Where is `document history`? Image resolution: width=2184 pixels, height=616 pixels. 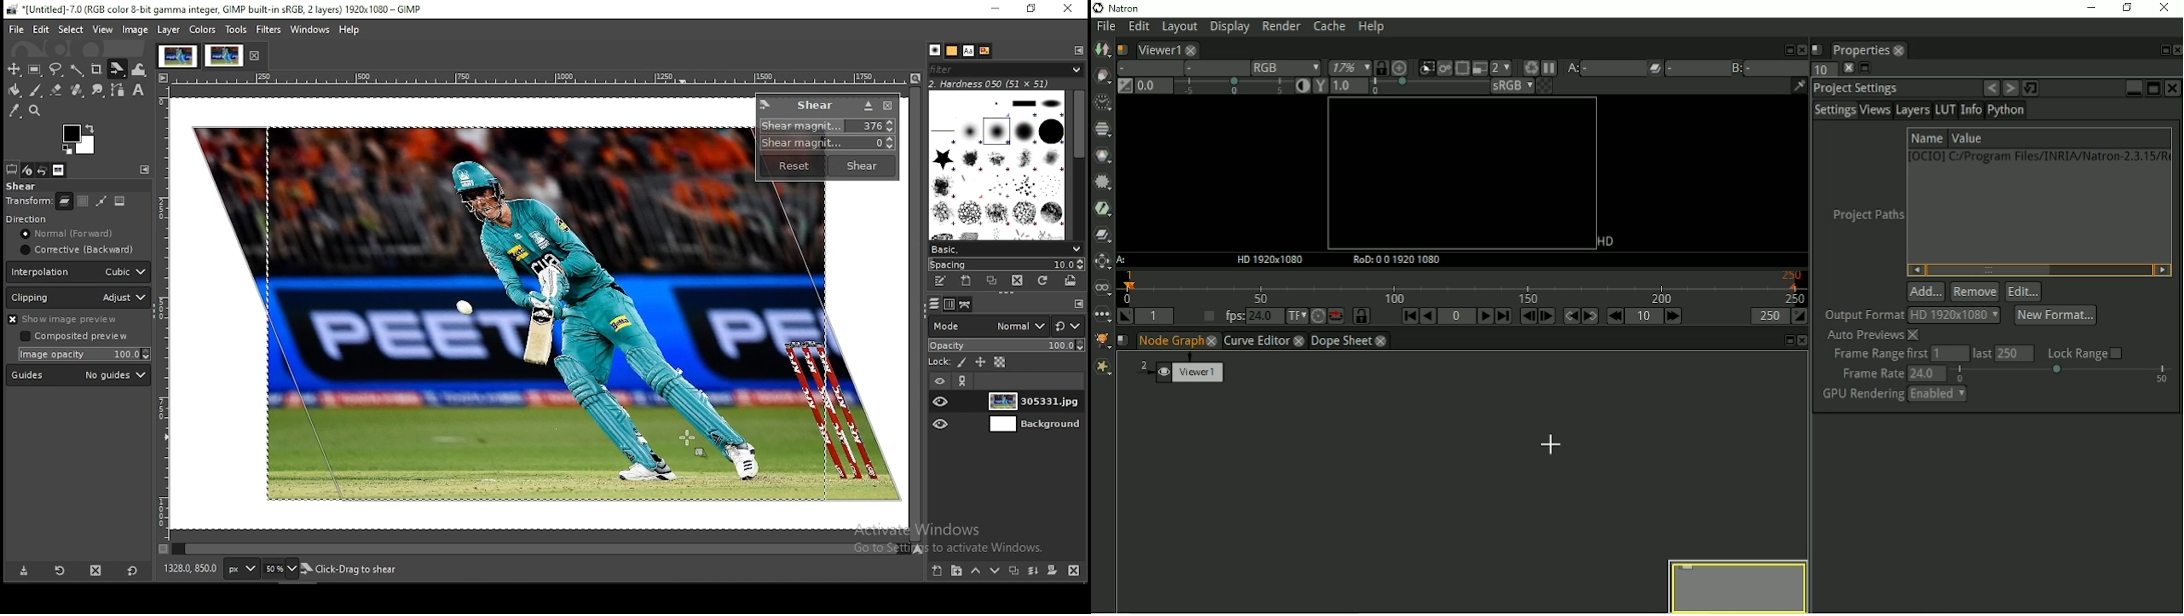 document history is located at coordinates (983, 51).